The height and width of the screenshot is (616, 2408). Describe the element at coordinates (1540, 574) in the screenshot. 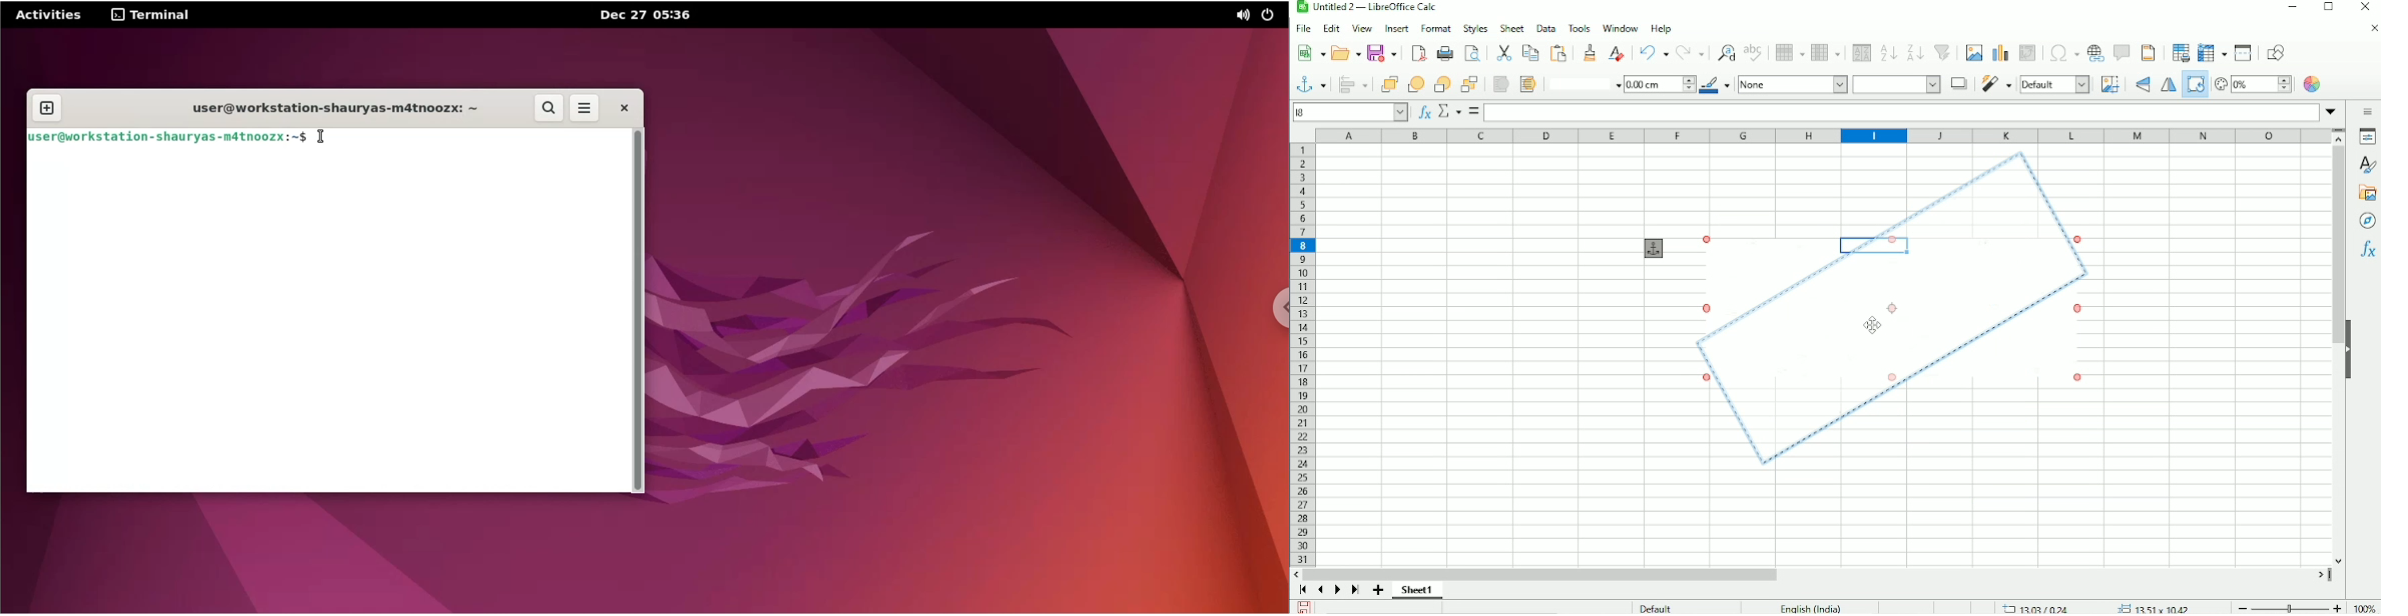

I see `Horizontal scrollbar` at that location.